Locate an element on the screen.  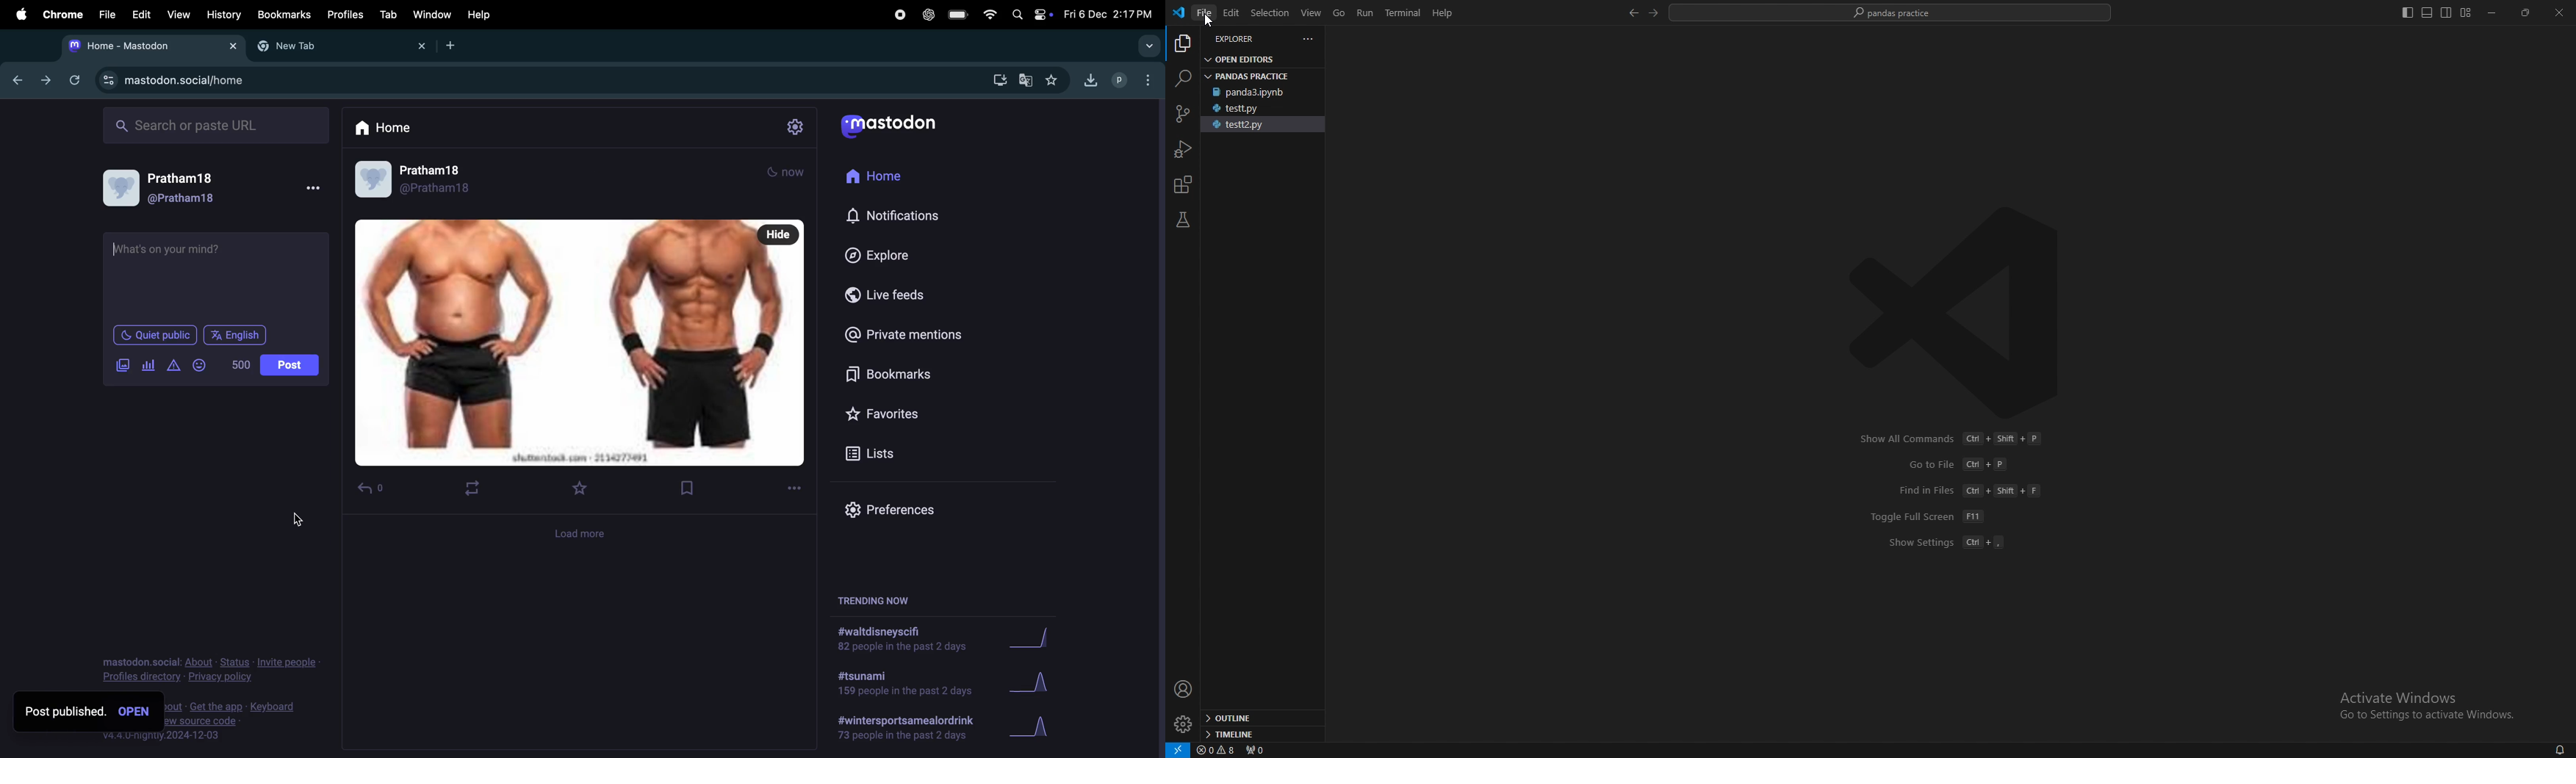
Bookmarks is located at coordinates (284, 13).